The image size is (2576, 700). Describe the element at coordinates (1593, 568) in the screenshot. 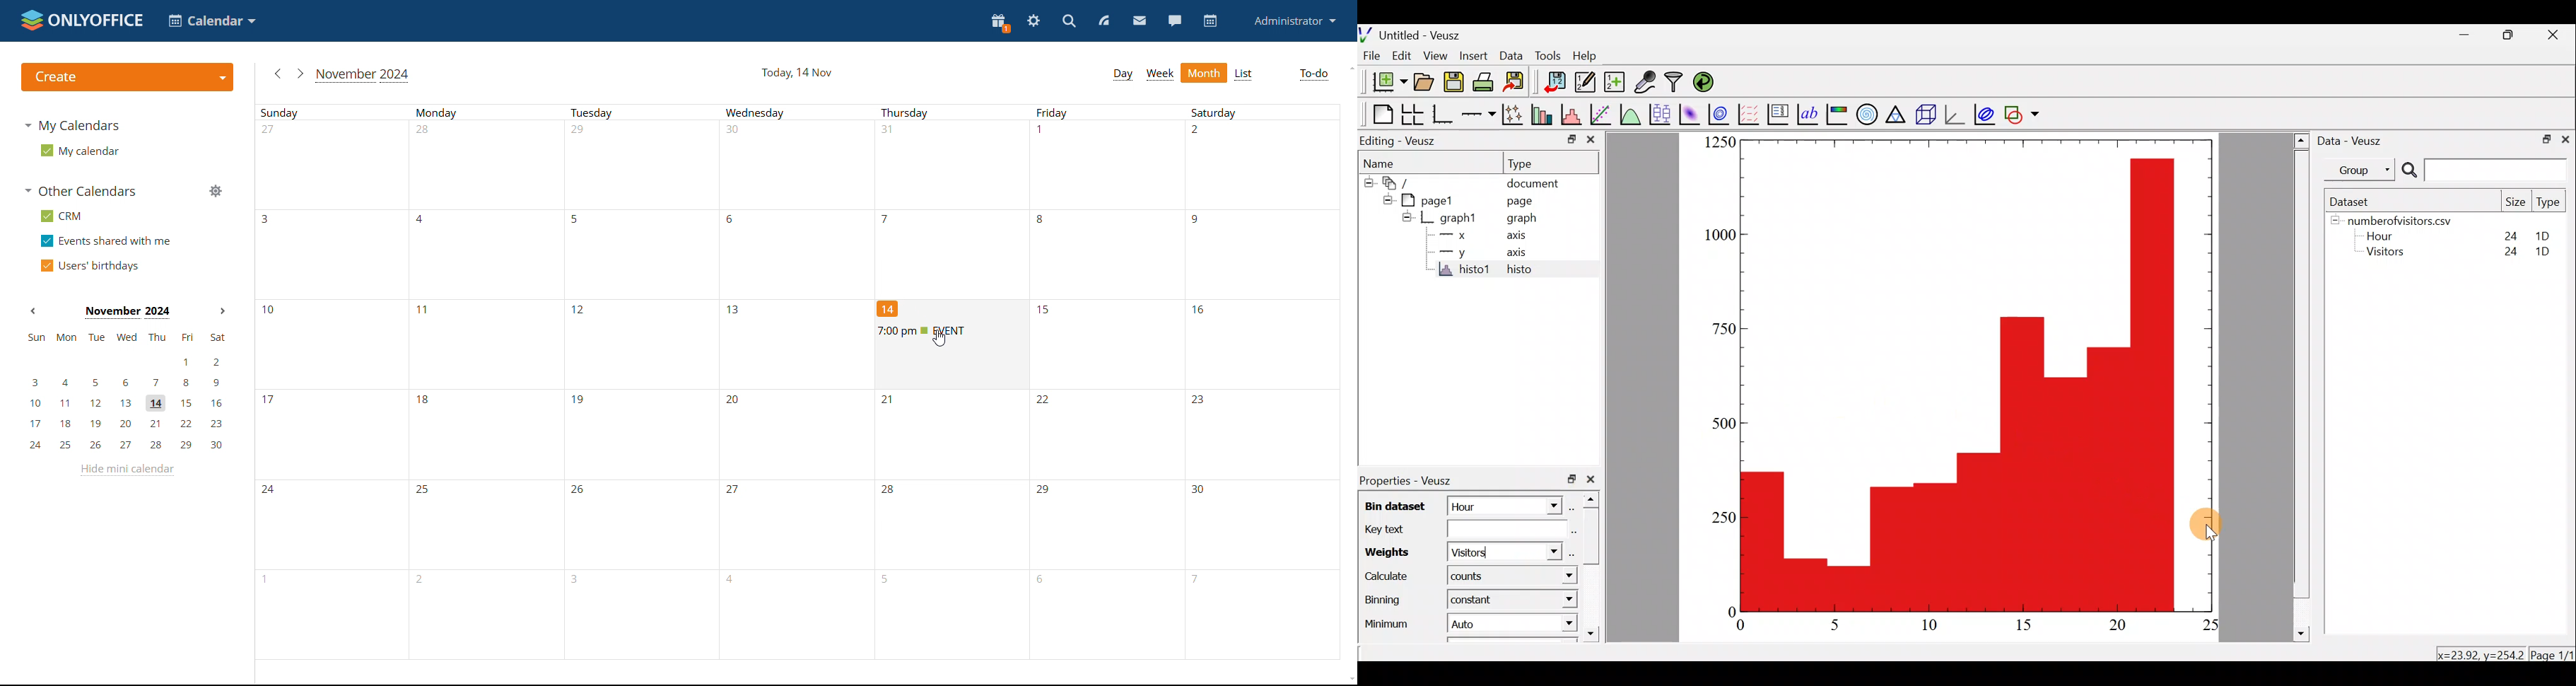

I see `scroll bar` at that location.